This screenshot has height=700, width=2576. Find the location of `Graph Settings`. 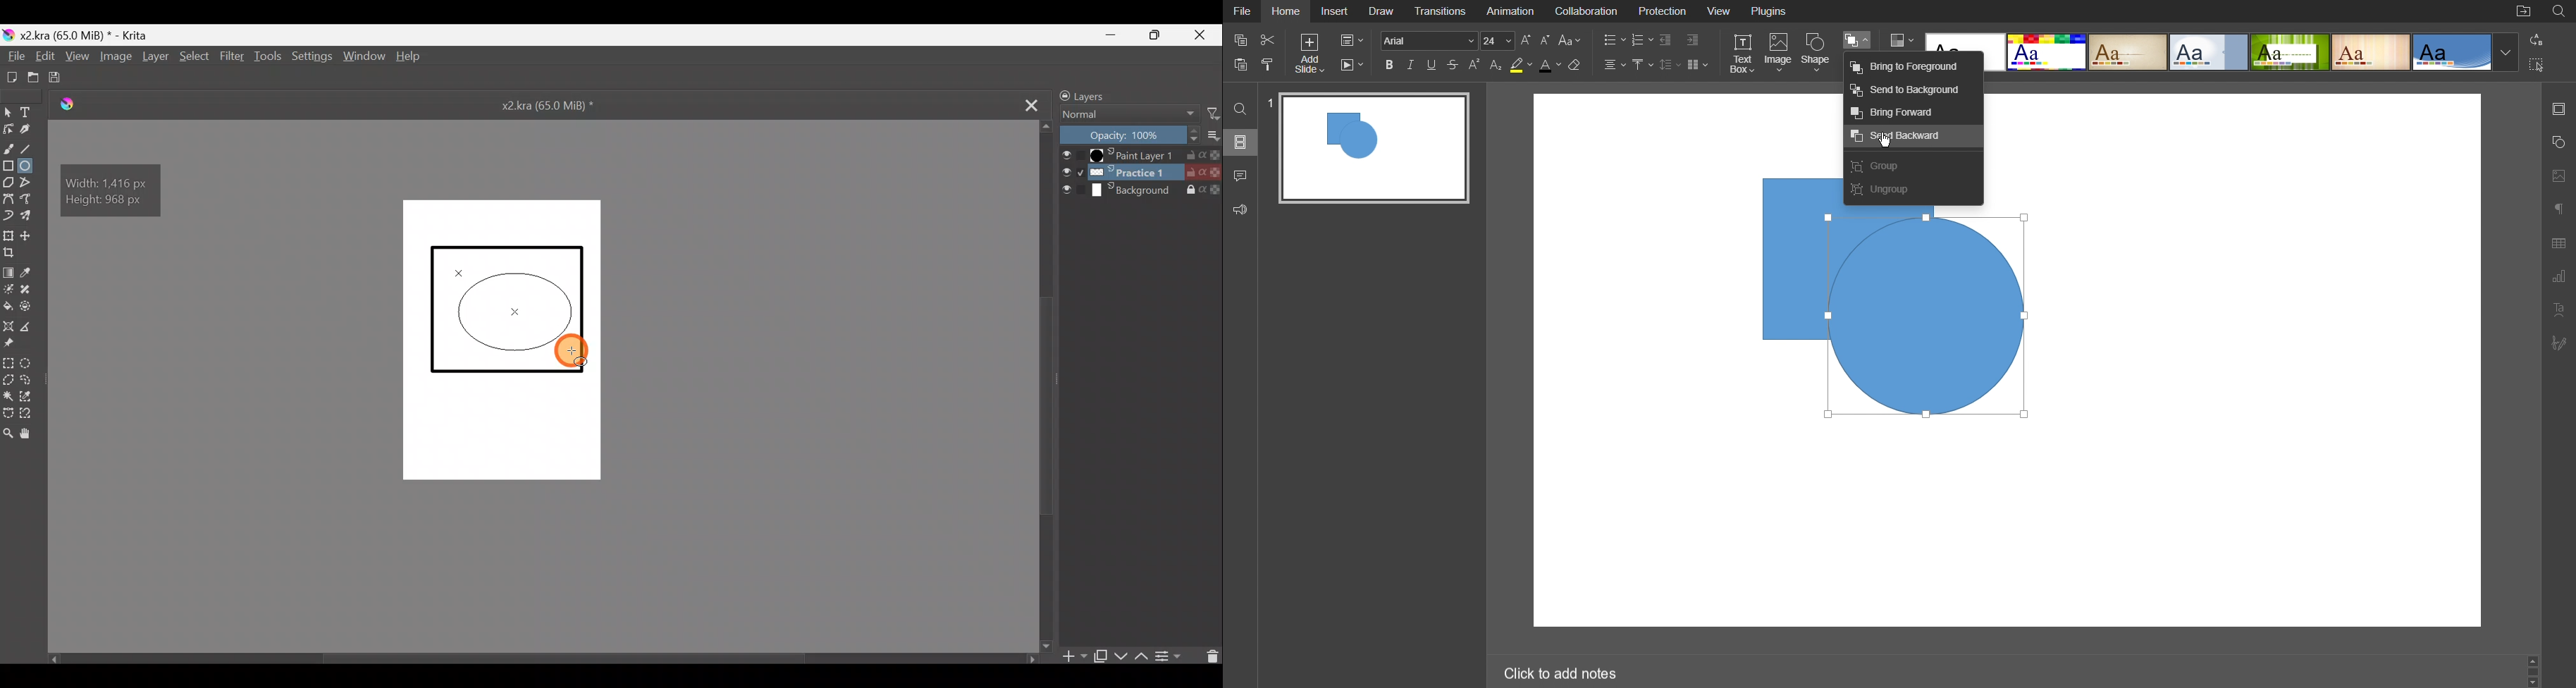

Graph Settings is located at coordinates (2559, 277).